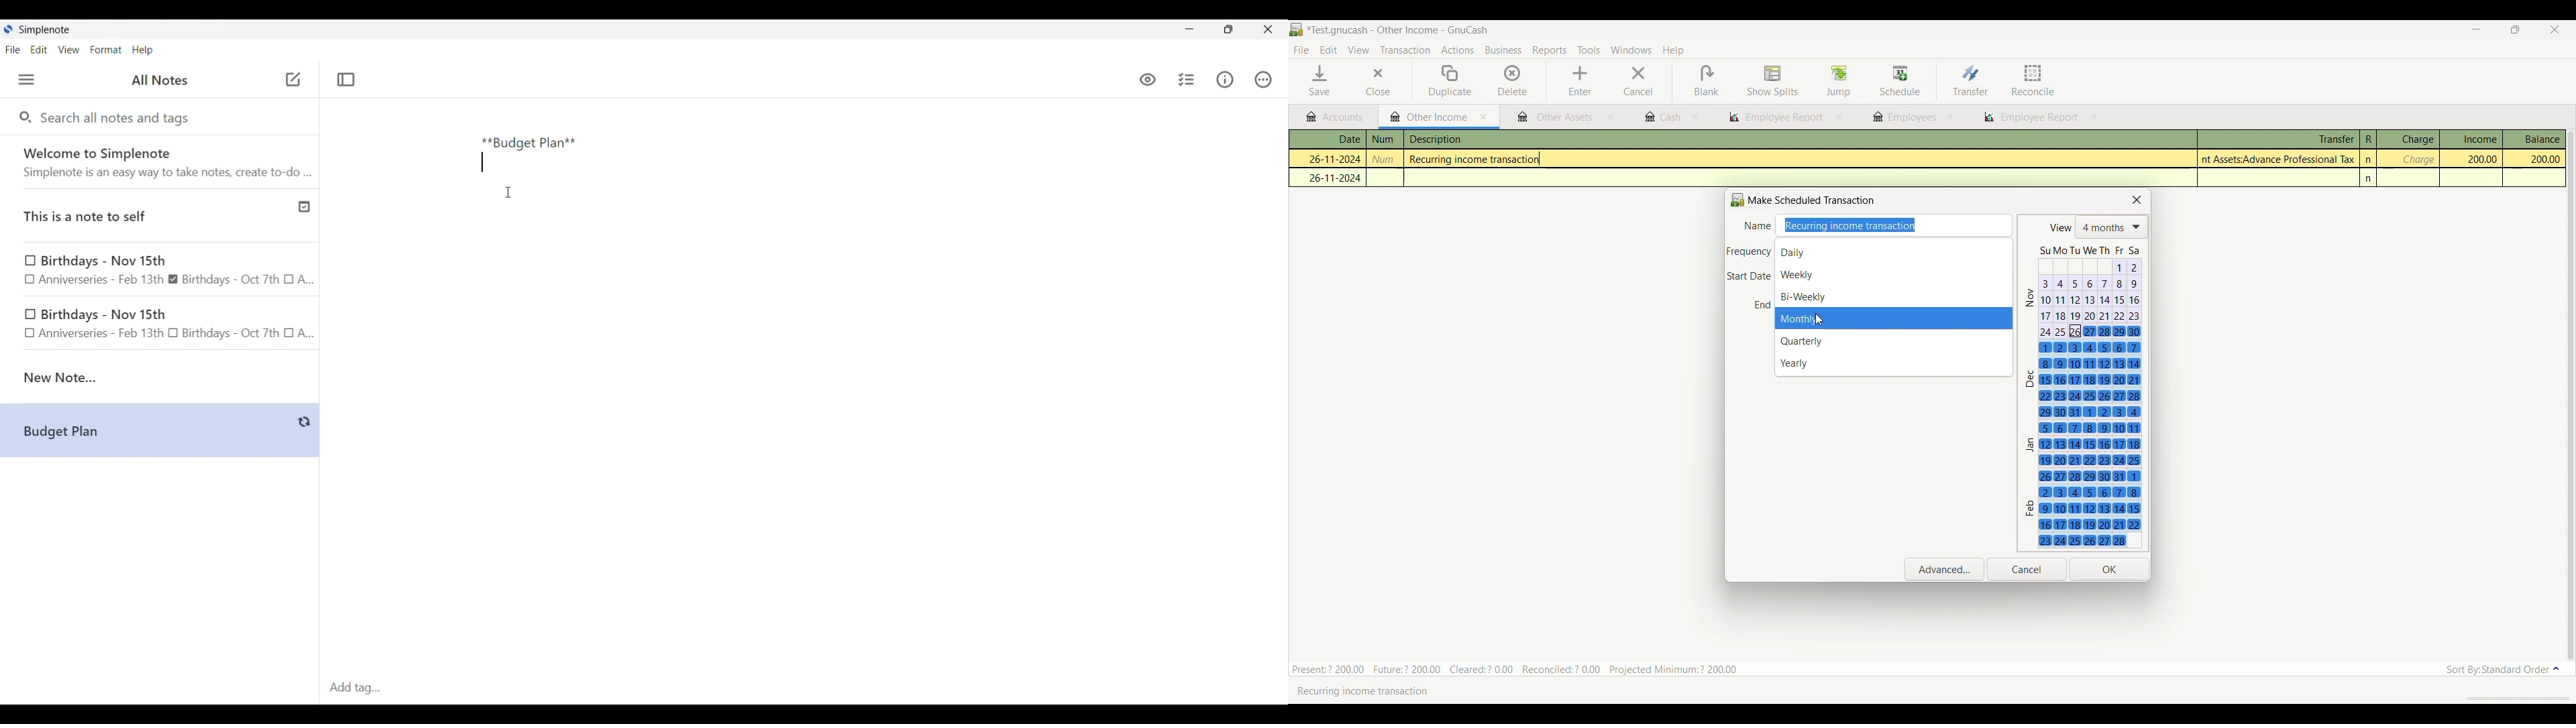 Image resolution: width=2576 pixels, height=728 pixels. Describe the element at coordinates (1706, 81) in the screenshot. I see `Blank` at that location.